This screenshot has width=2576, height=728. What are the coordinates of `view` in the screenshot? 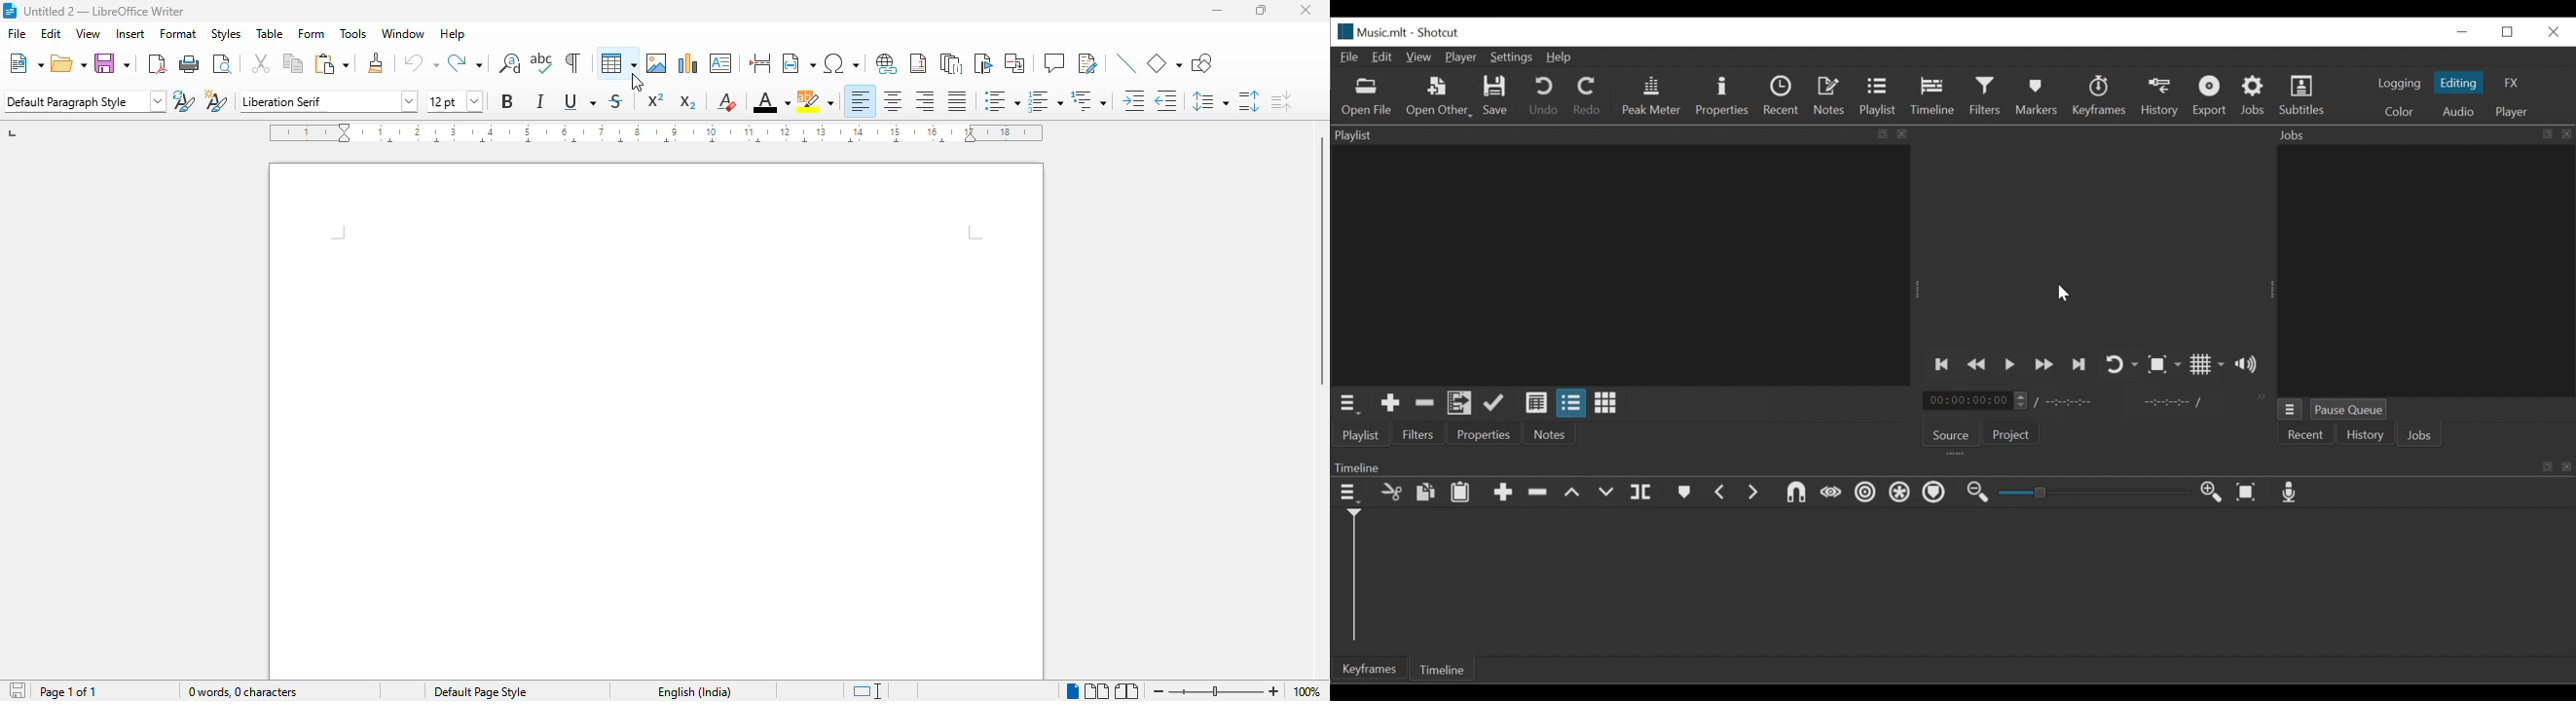 It's located at (88, 33).